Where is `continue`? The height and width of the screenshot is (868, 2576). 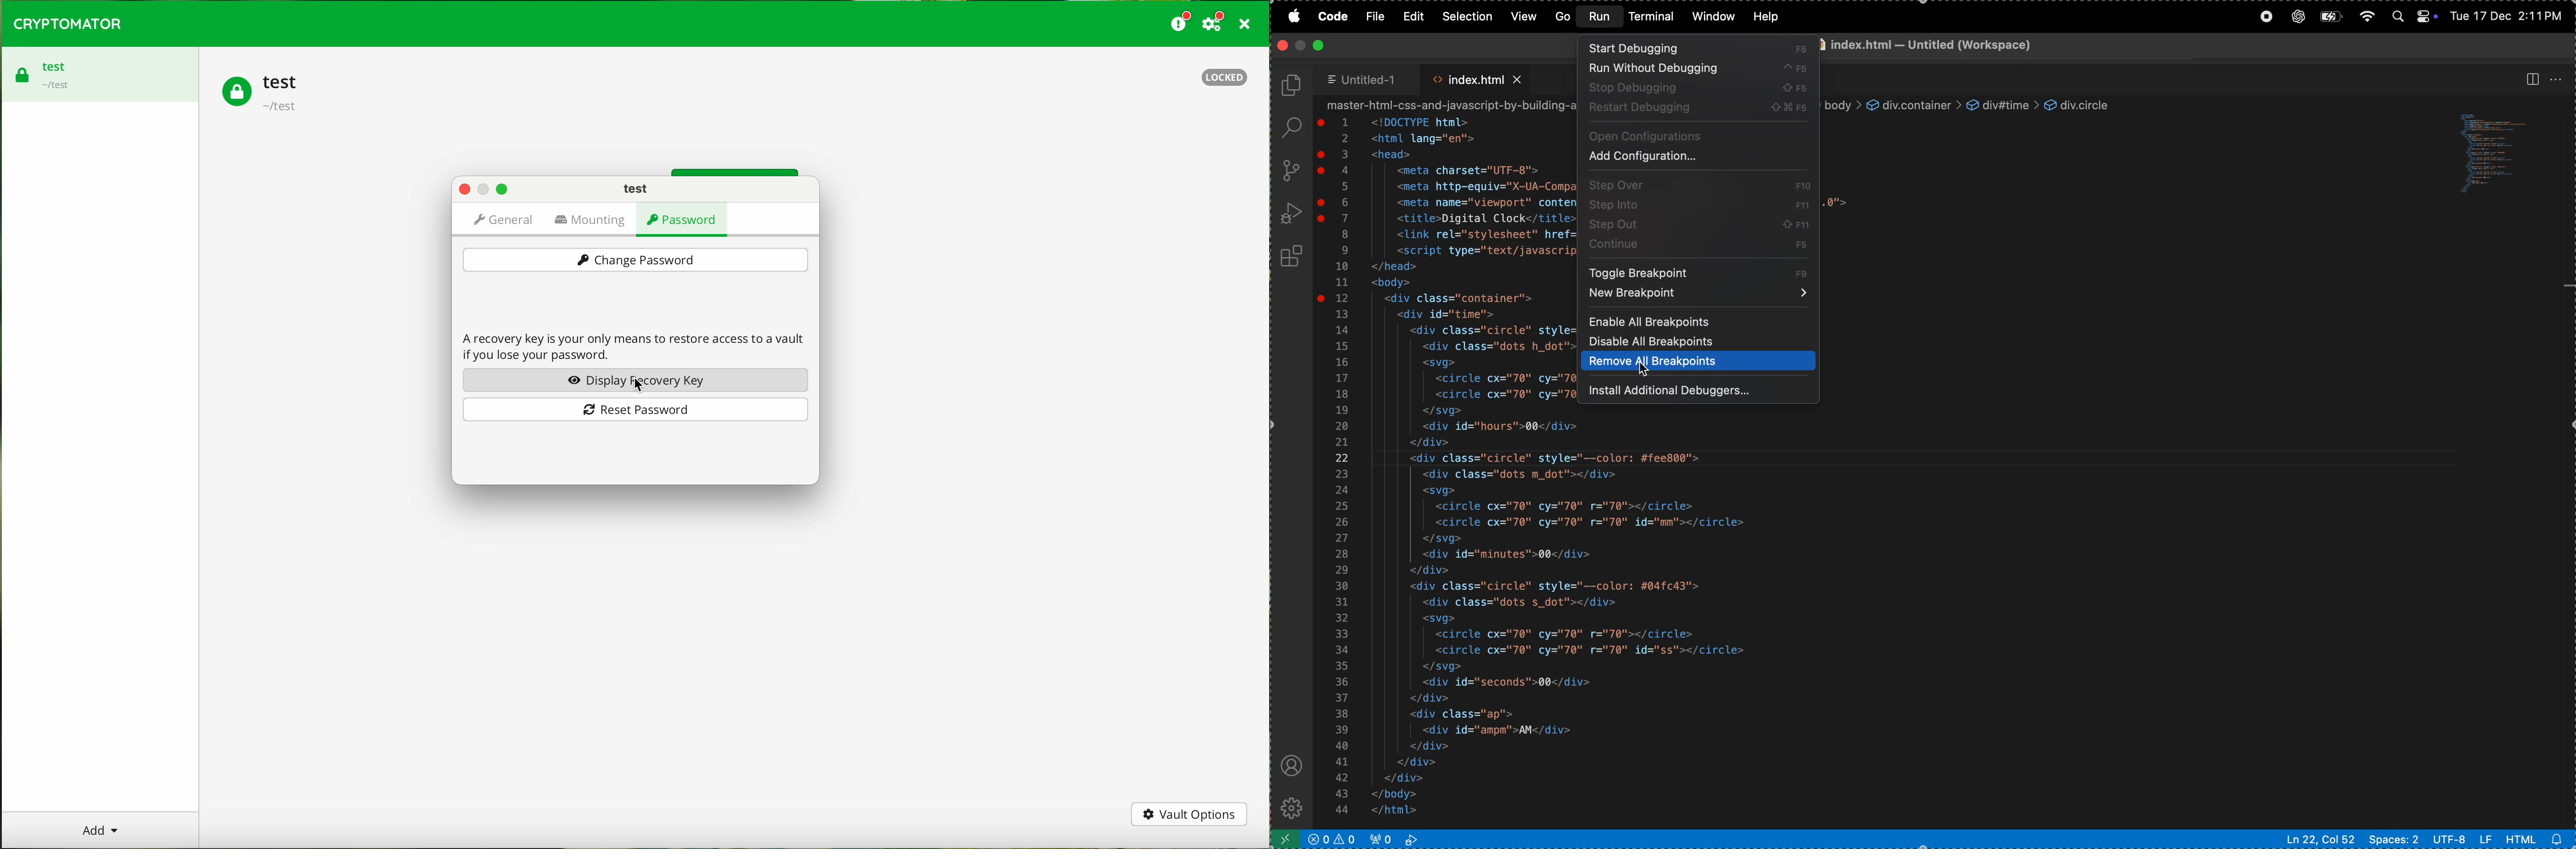 continue is located at coordinates (1701, 250).